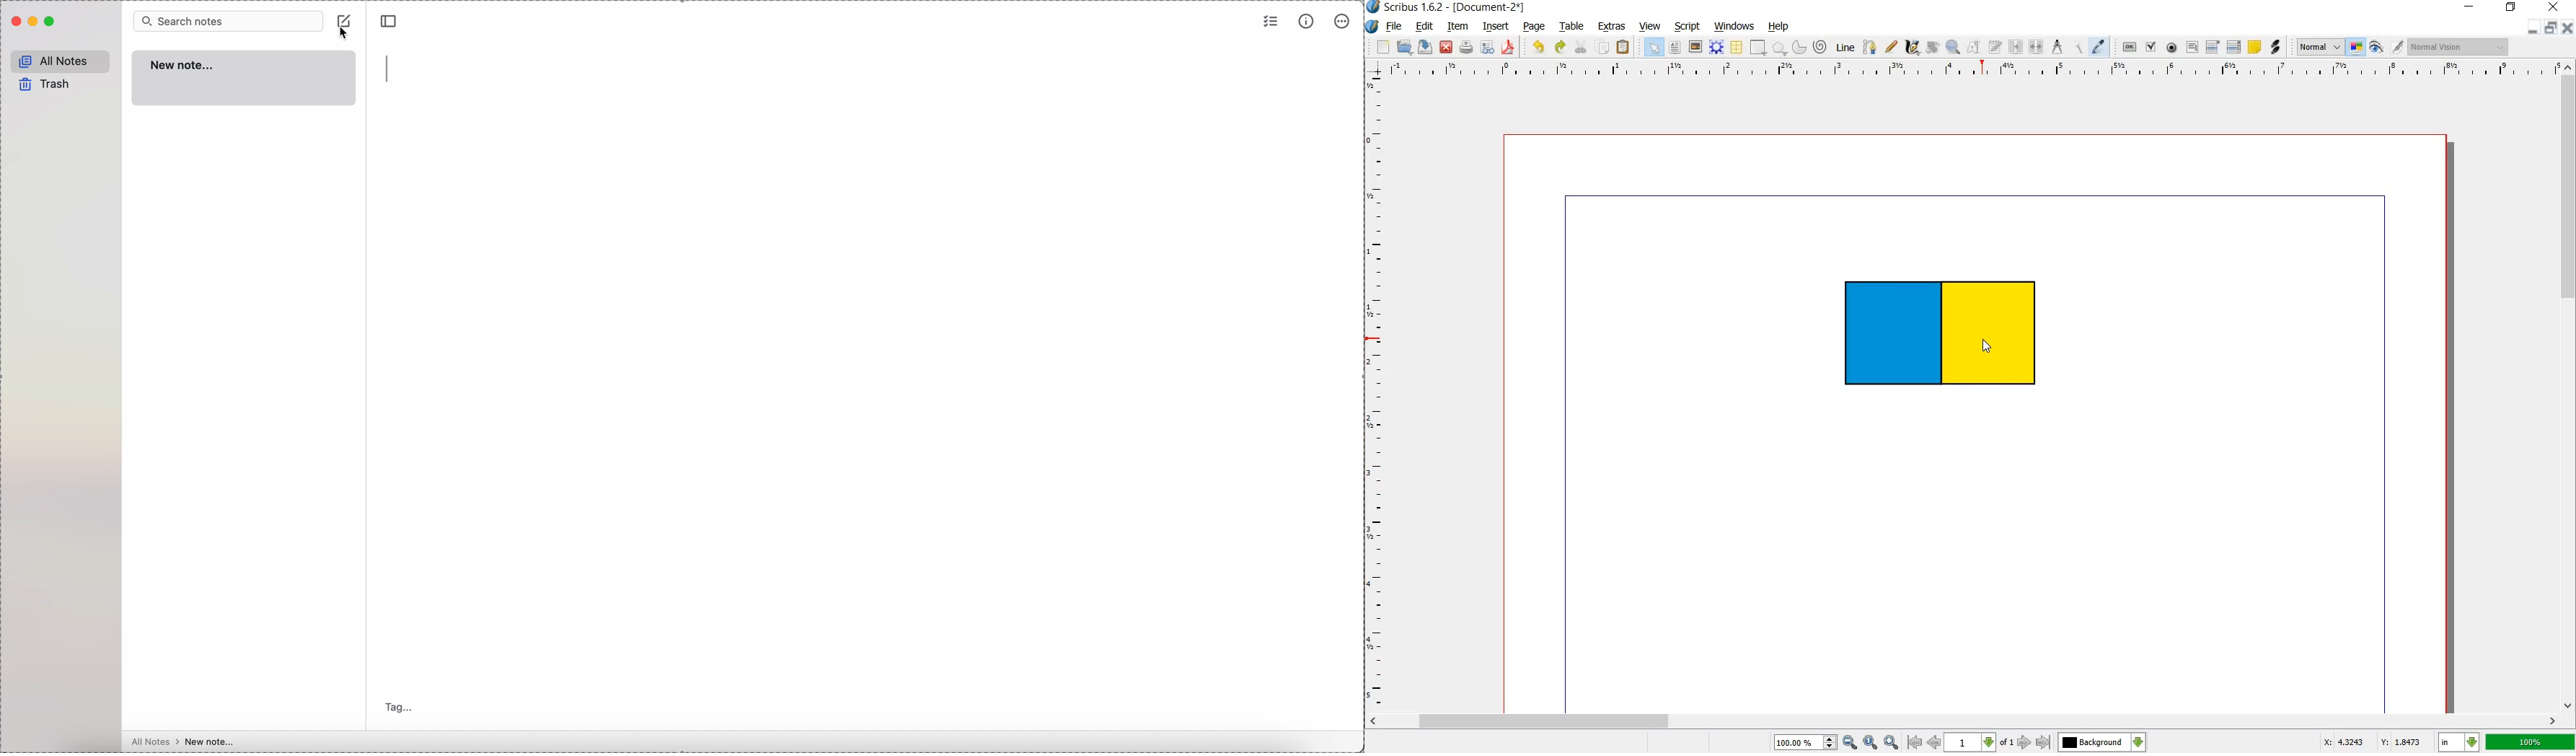 The height and width of the screenshot is (756, 2576). Describe the element at coordinates (2129, 47) in the screenshot. I see `pdf push button` at that location.